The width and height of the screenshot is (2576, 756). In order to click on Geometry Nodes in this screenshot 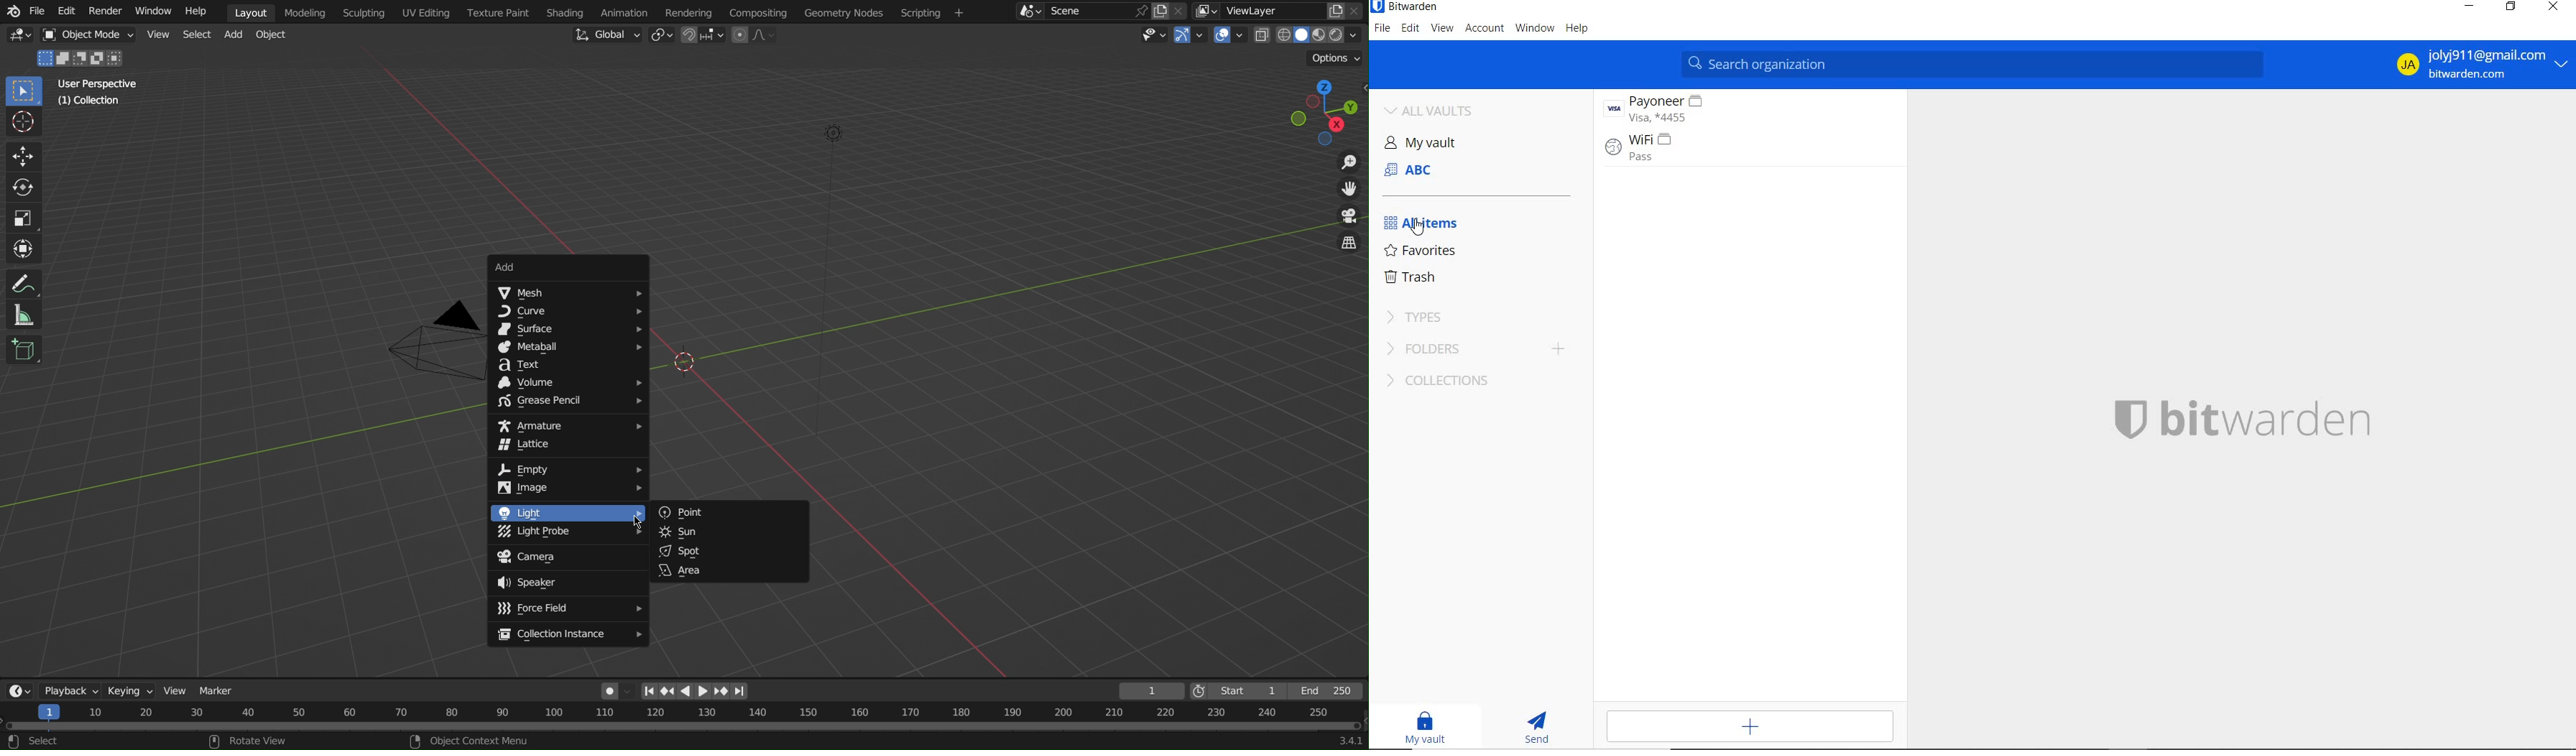, I will do `click(842, 11)`.